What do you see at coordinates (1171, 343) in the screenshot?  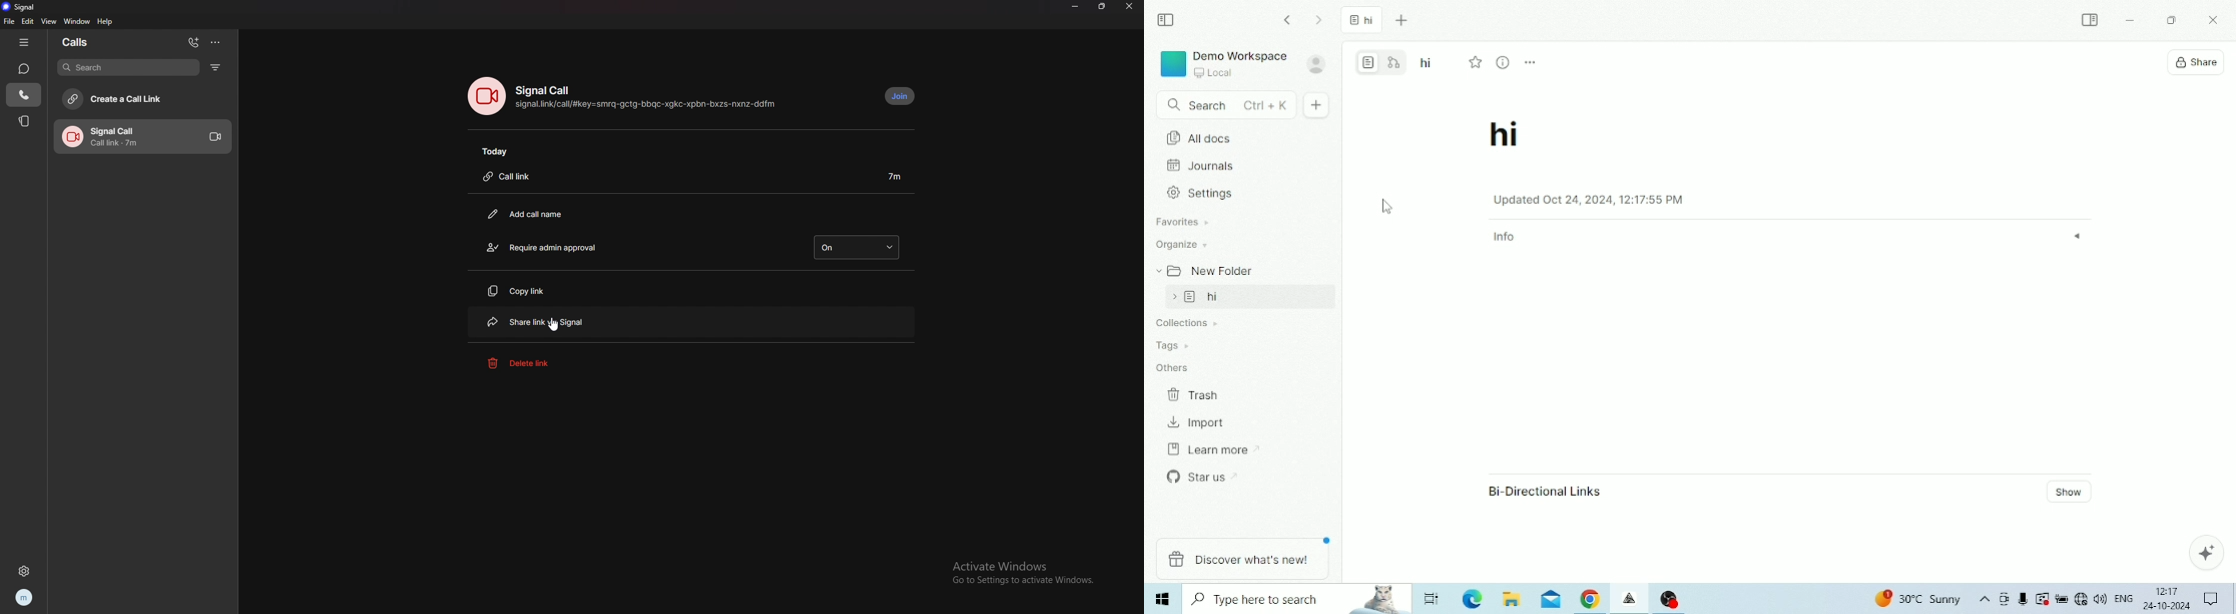 I see `Tags` at bounding box center [1171, 343].